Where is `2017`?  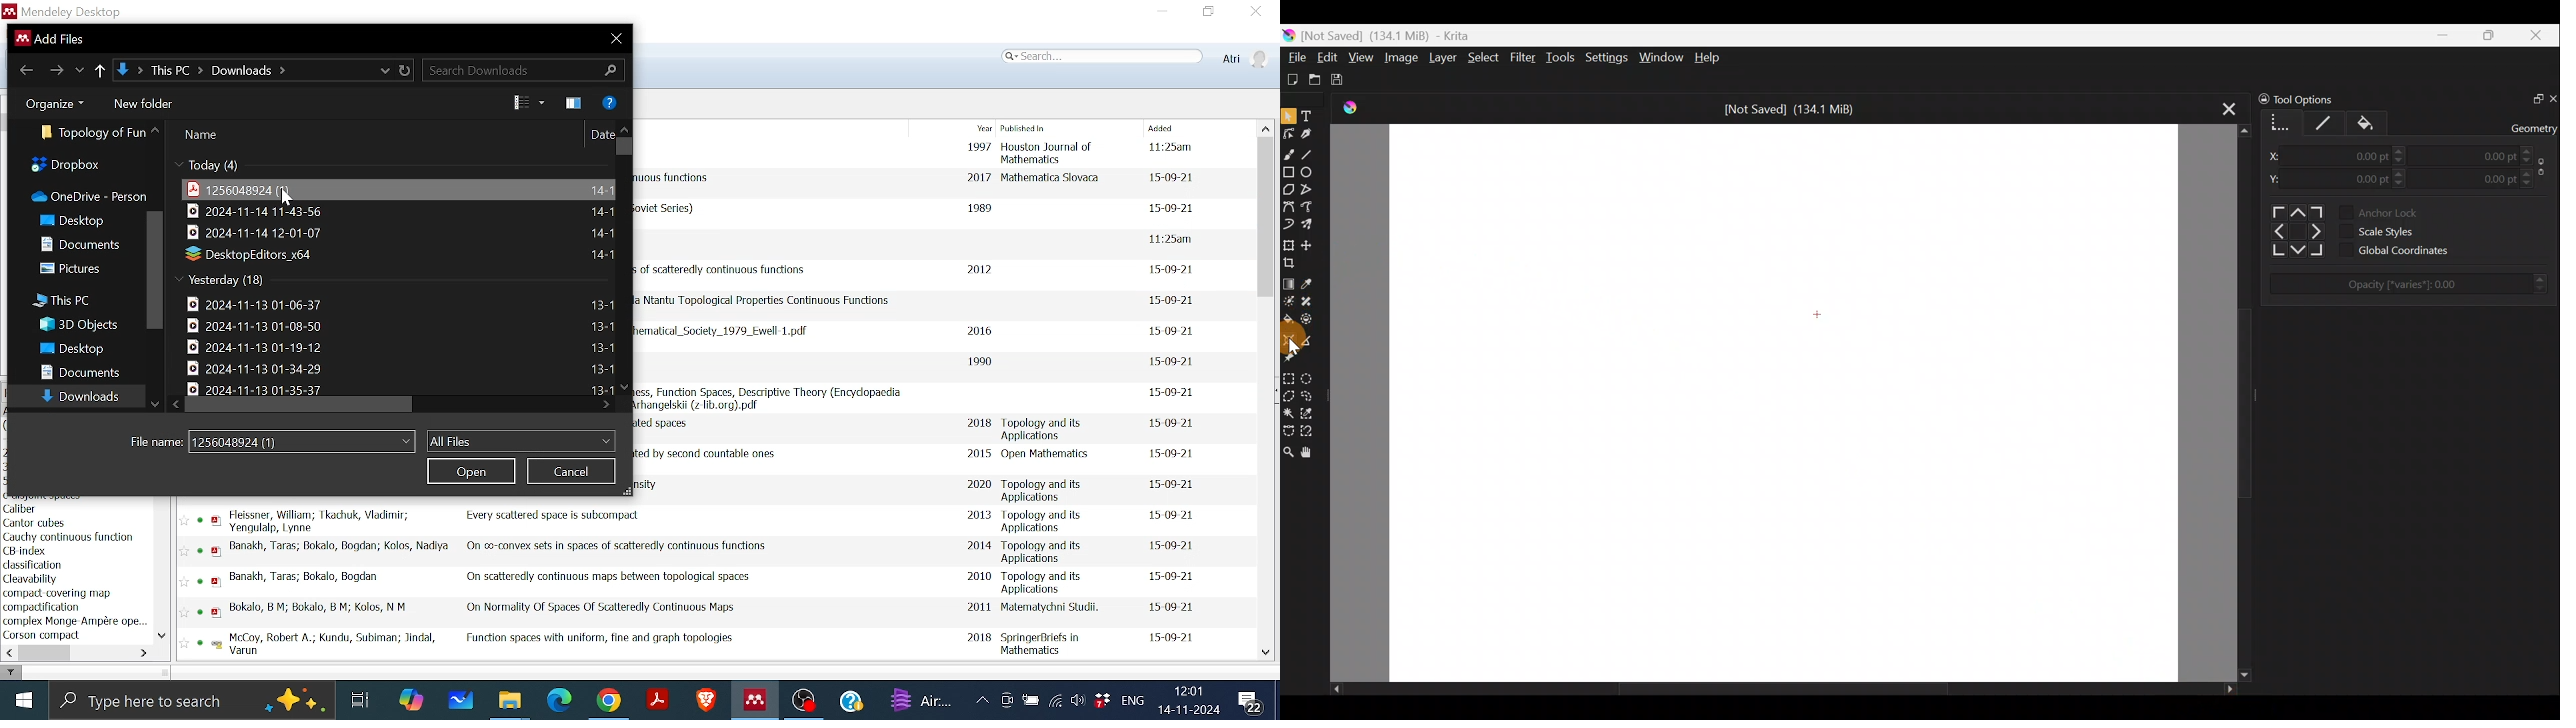 2017 is located at coordinates (976, 178).